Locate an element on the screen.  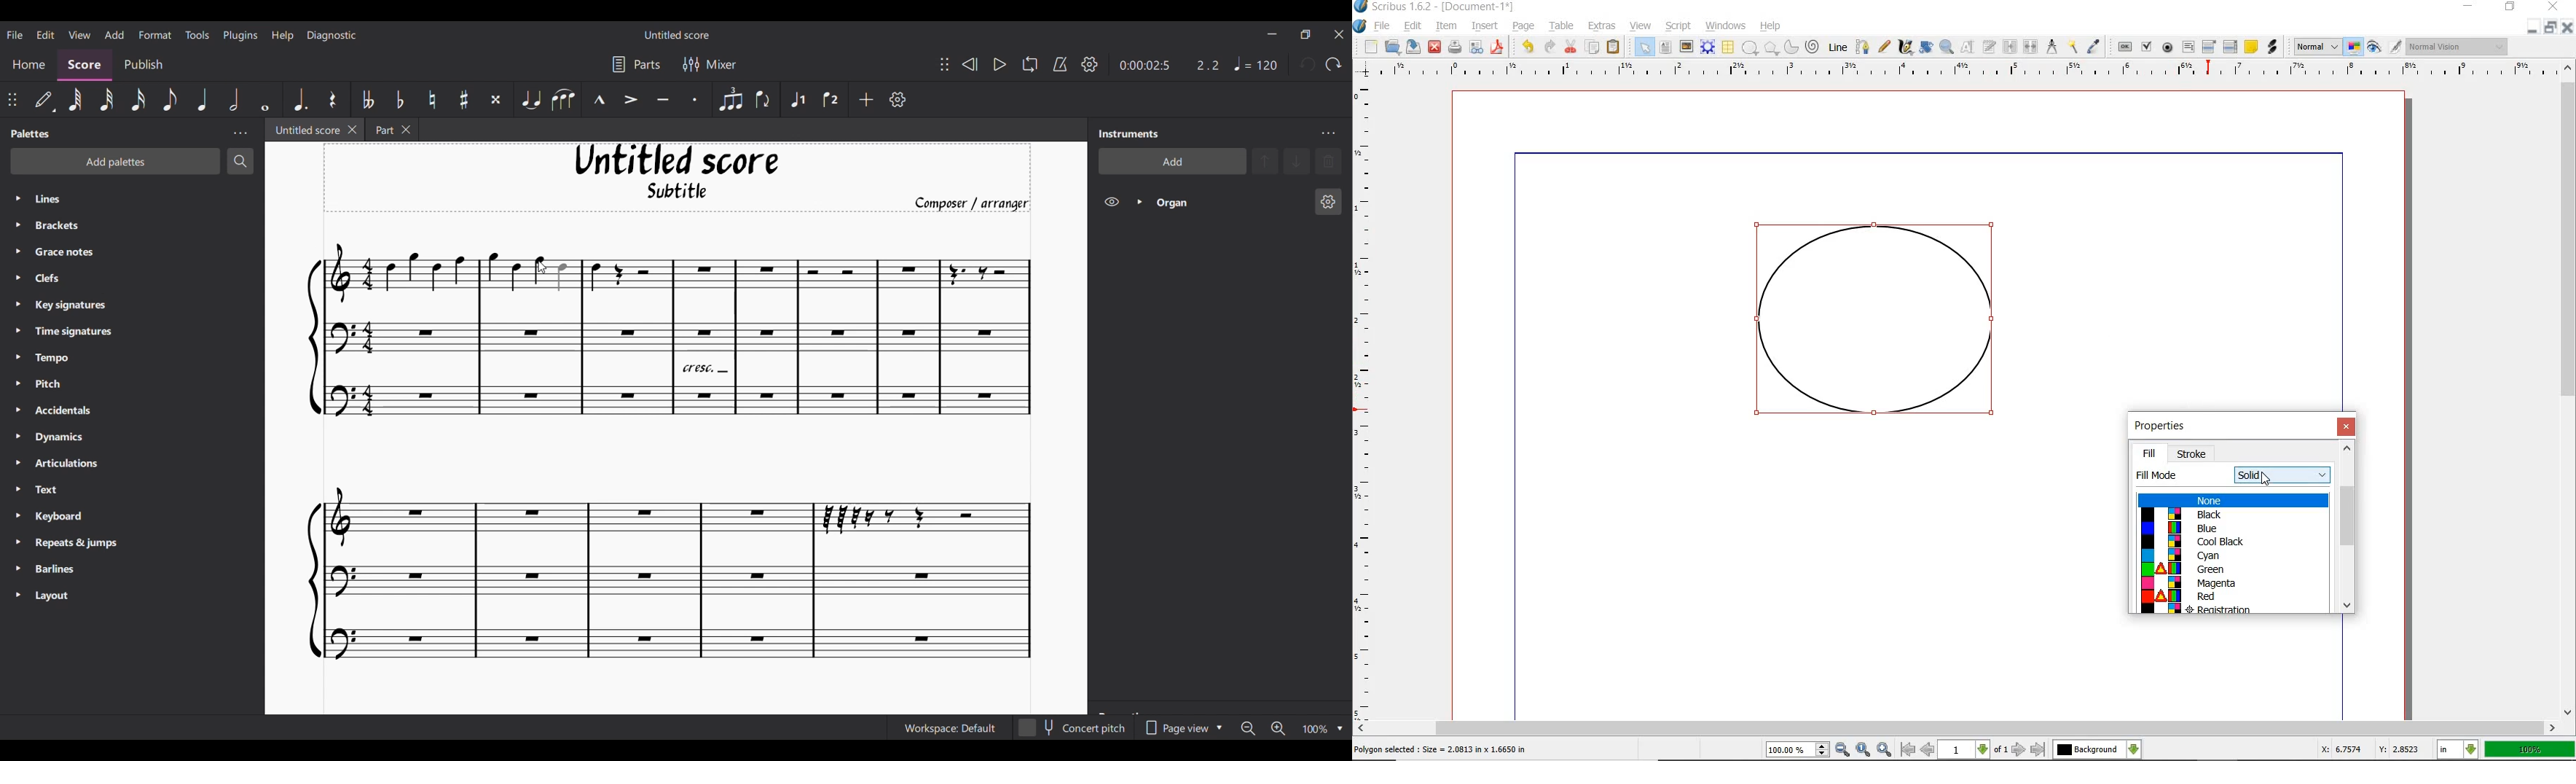
select current unit is located at coordinates (2457, 748).